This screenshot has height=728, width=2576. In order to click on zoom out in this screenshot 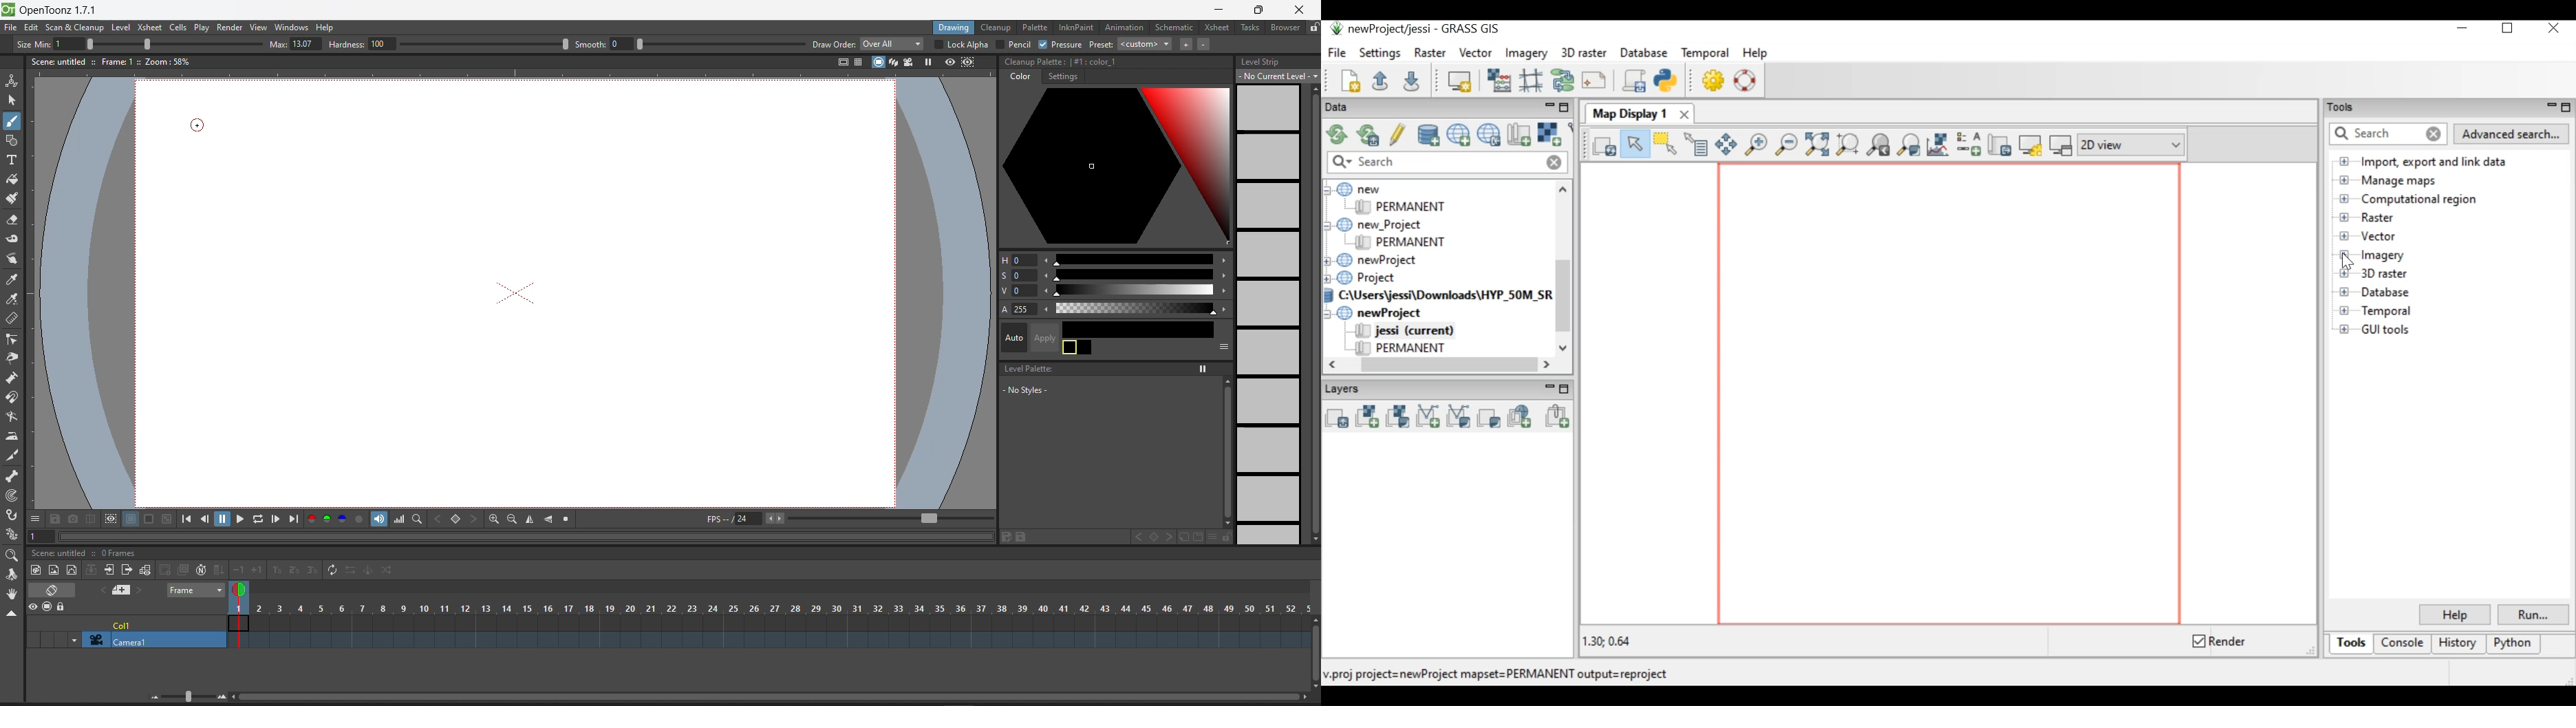, I will do `click(153, 700)`.